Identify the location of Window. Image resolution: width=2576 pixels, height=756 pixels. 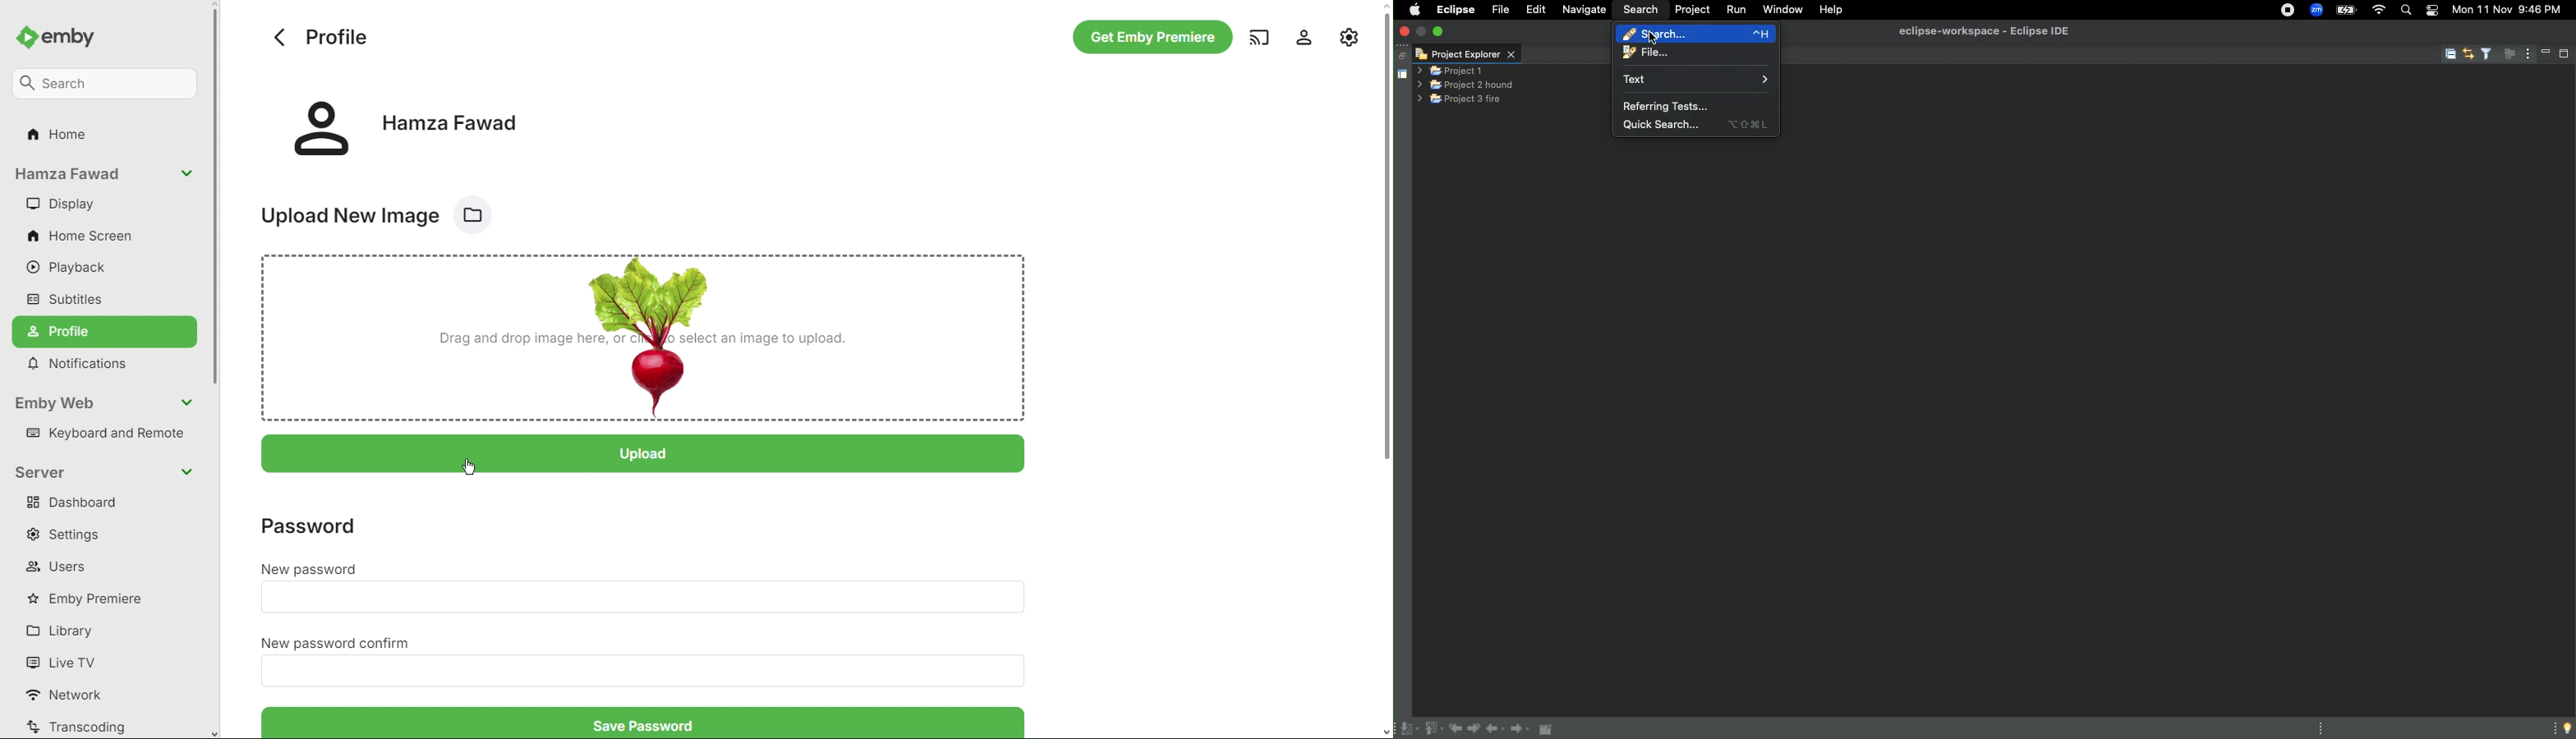
(1783, 10).